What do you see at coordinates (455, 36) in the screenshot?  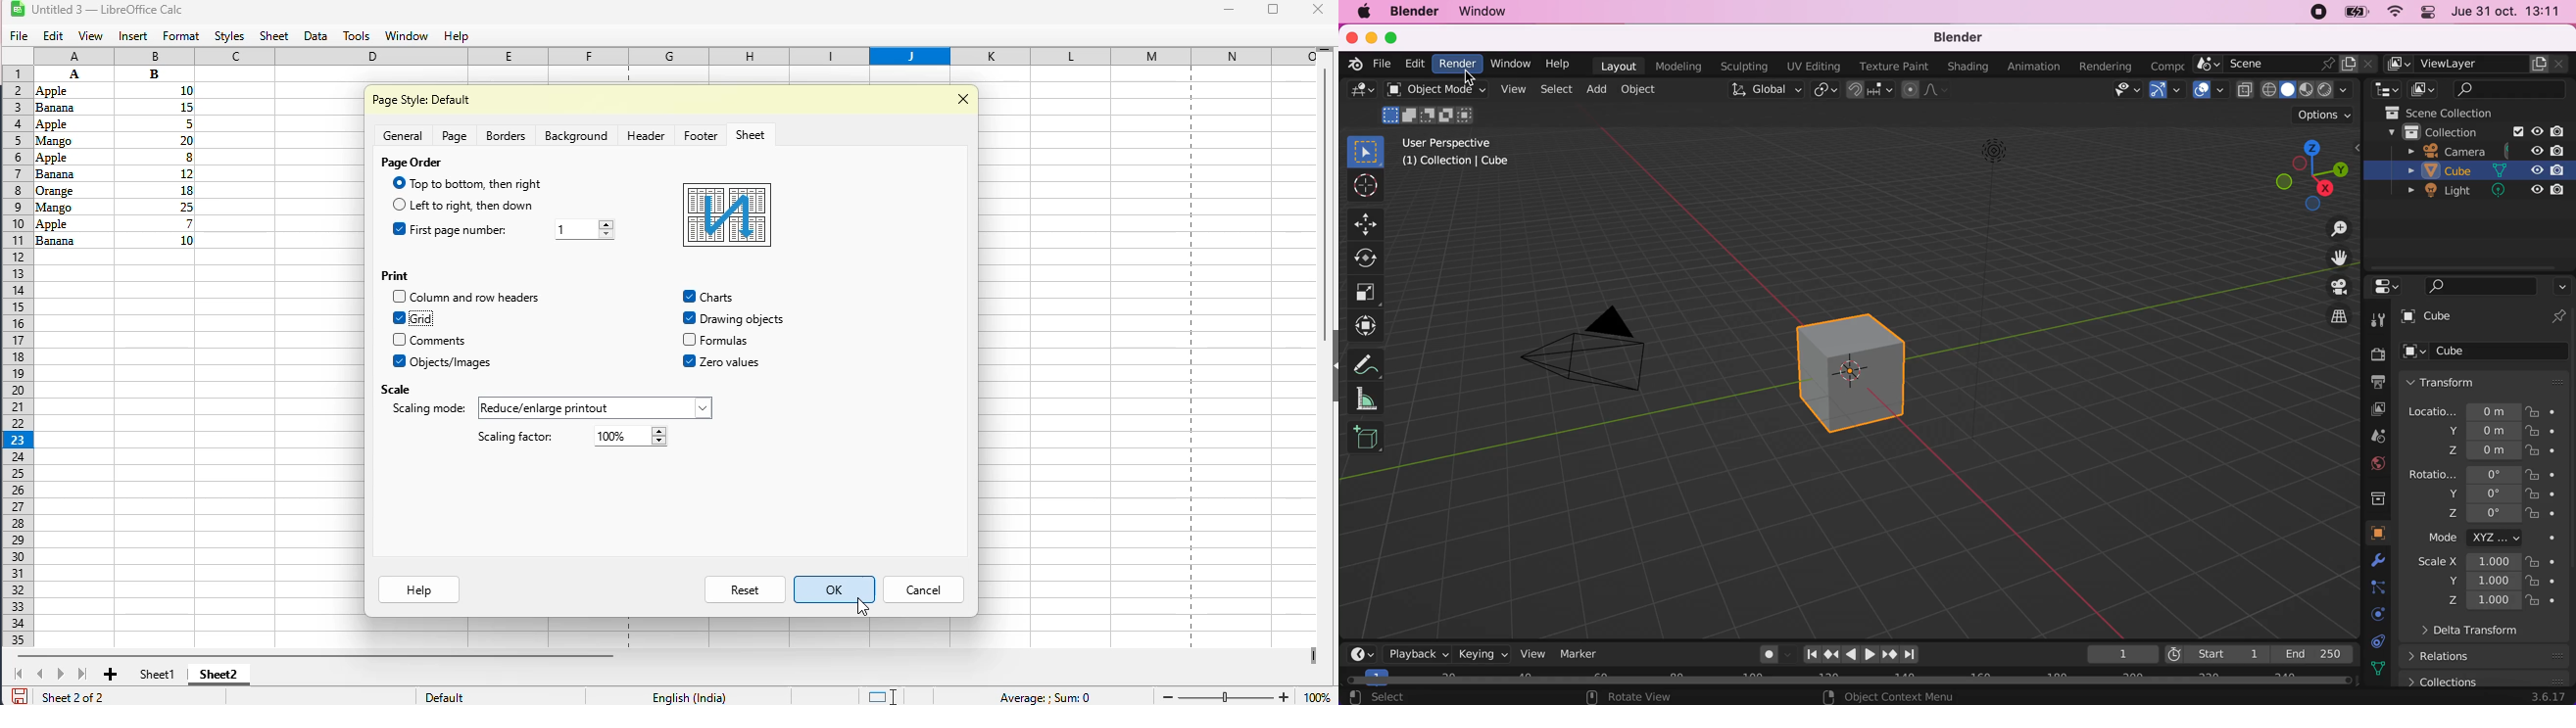 I see `help` at bounding box center [455, 36].